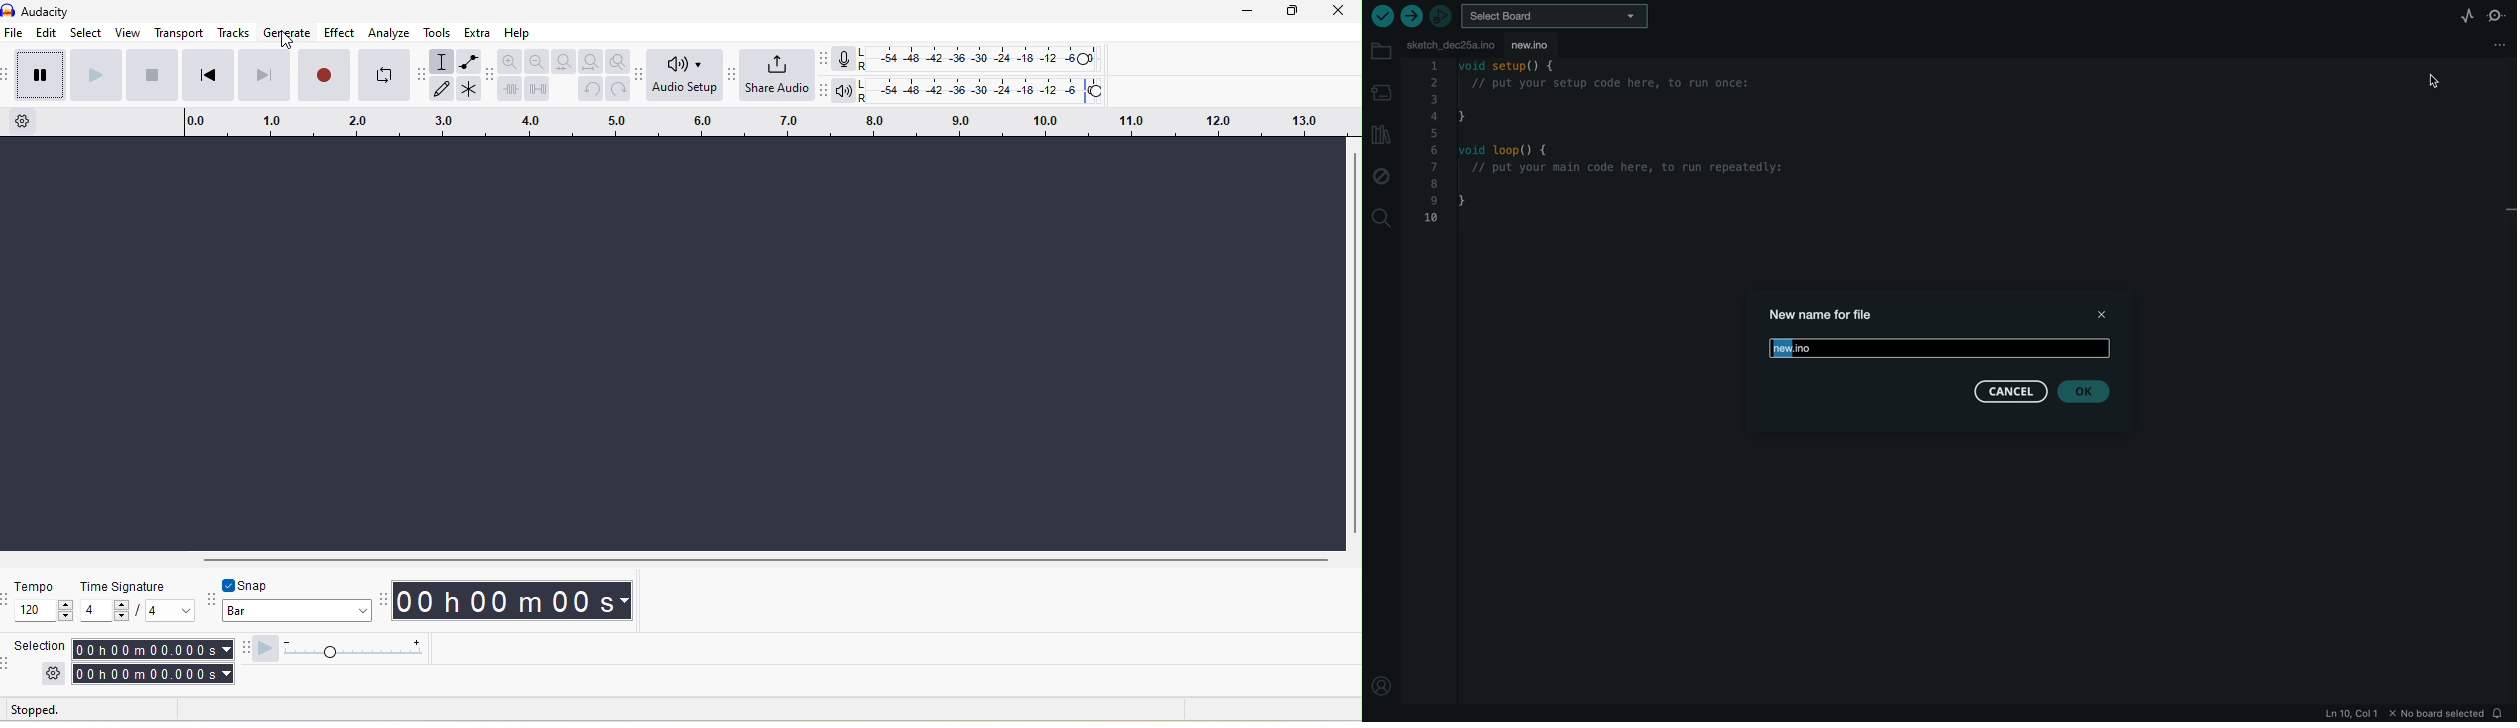  Describe the element at coordinates (1299, 11) in the screenshot. I see `maximize` at that location.